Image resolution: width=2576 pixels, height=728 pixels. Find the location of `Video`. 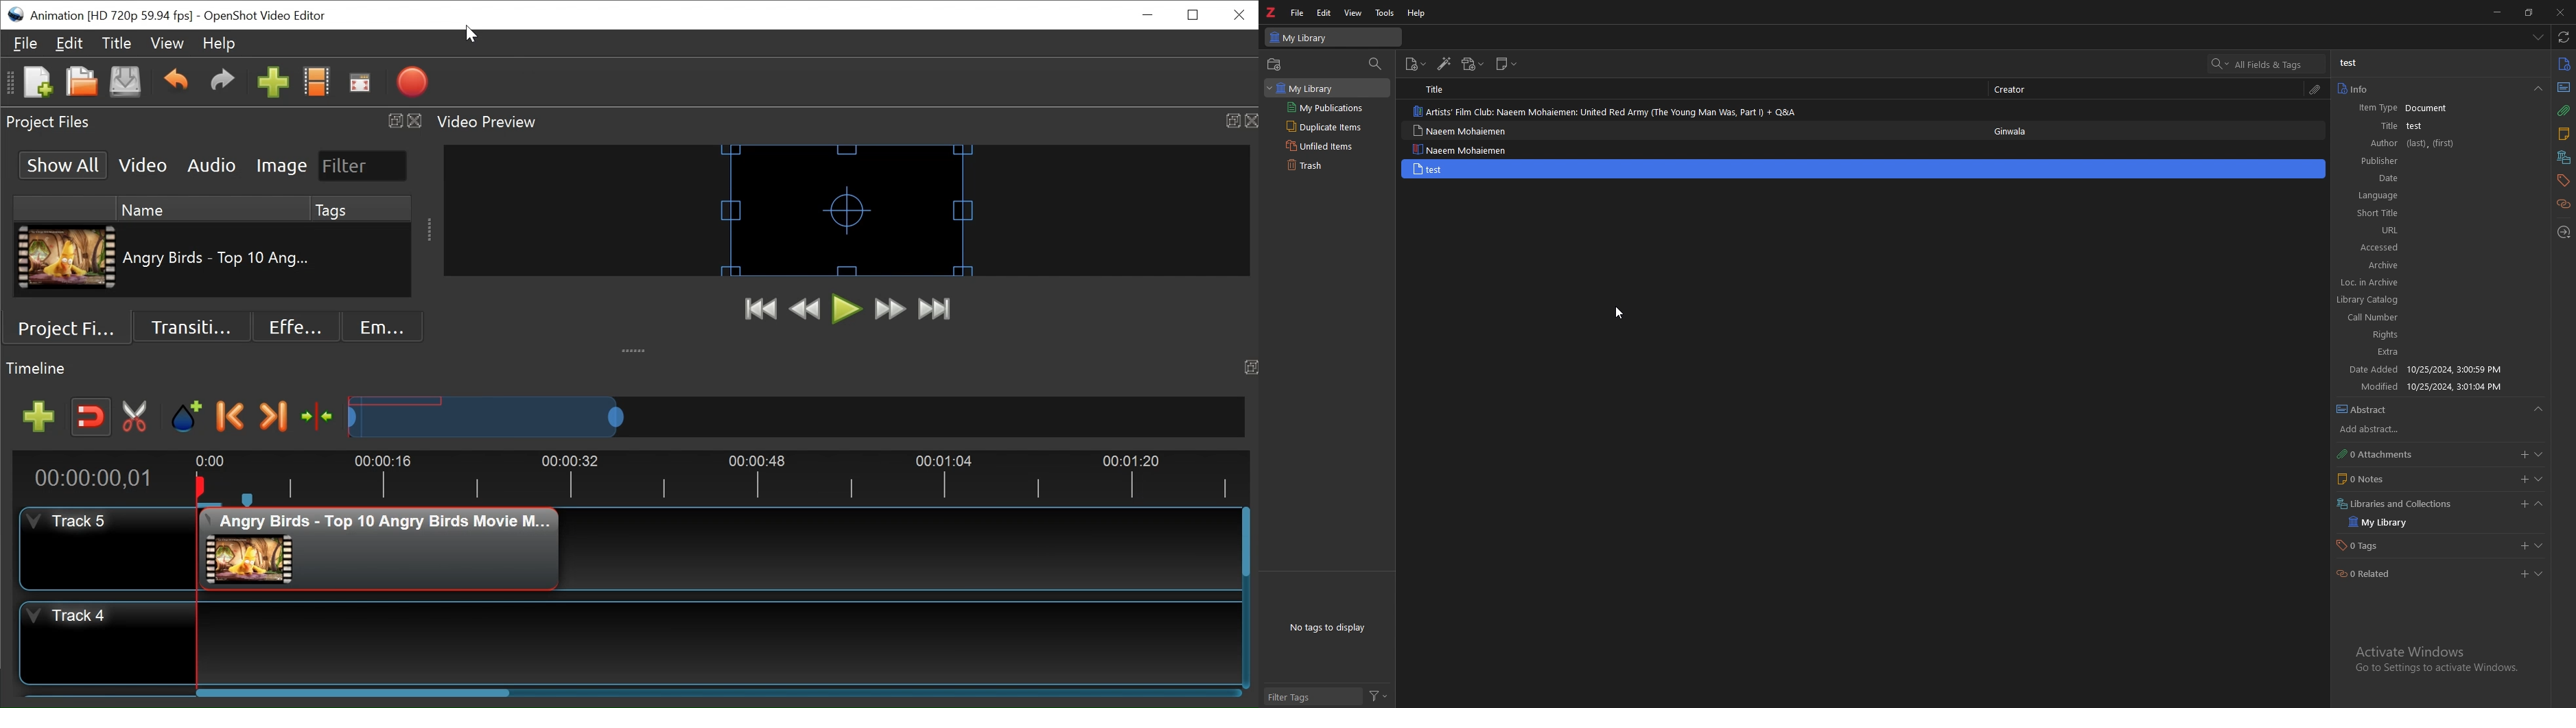

Video is located at coordinates (144, 166).